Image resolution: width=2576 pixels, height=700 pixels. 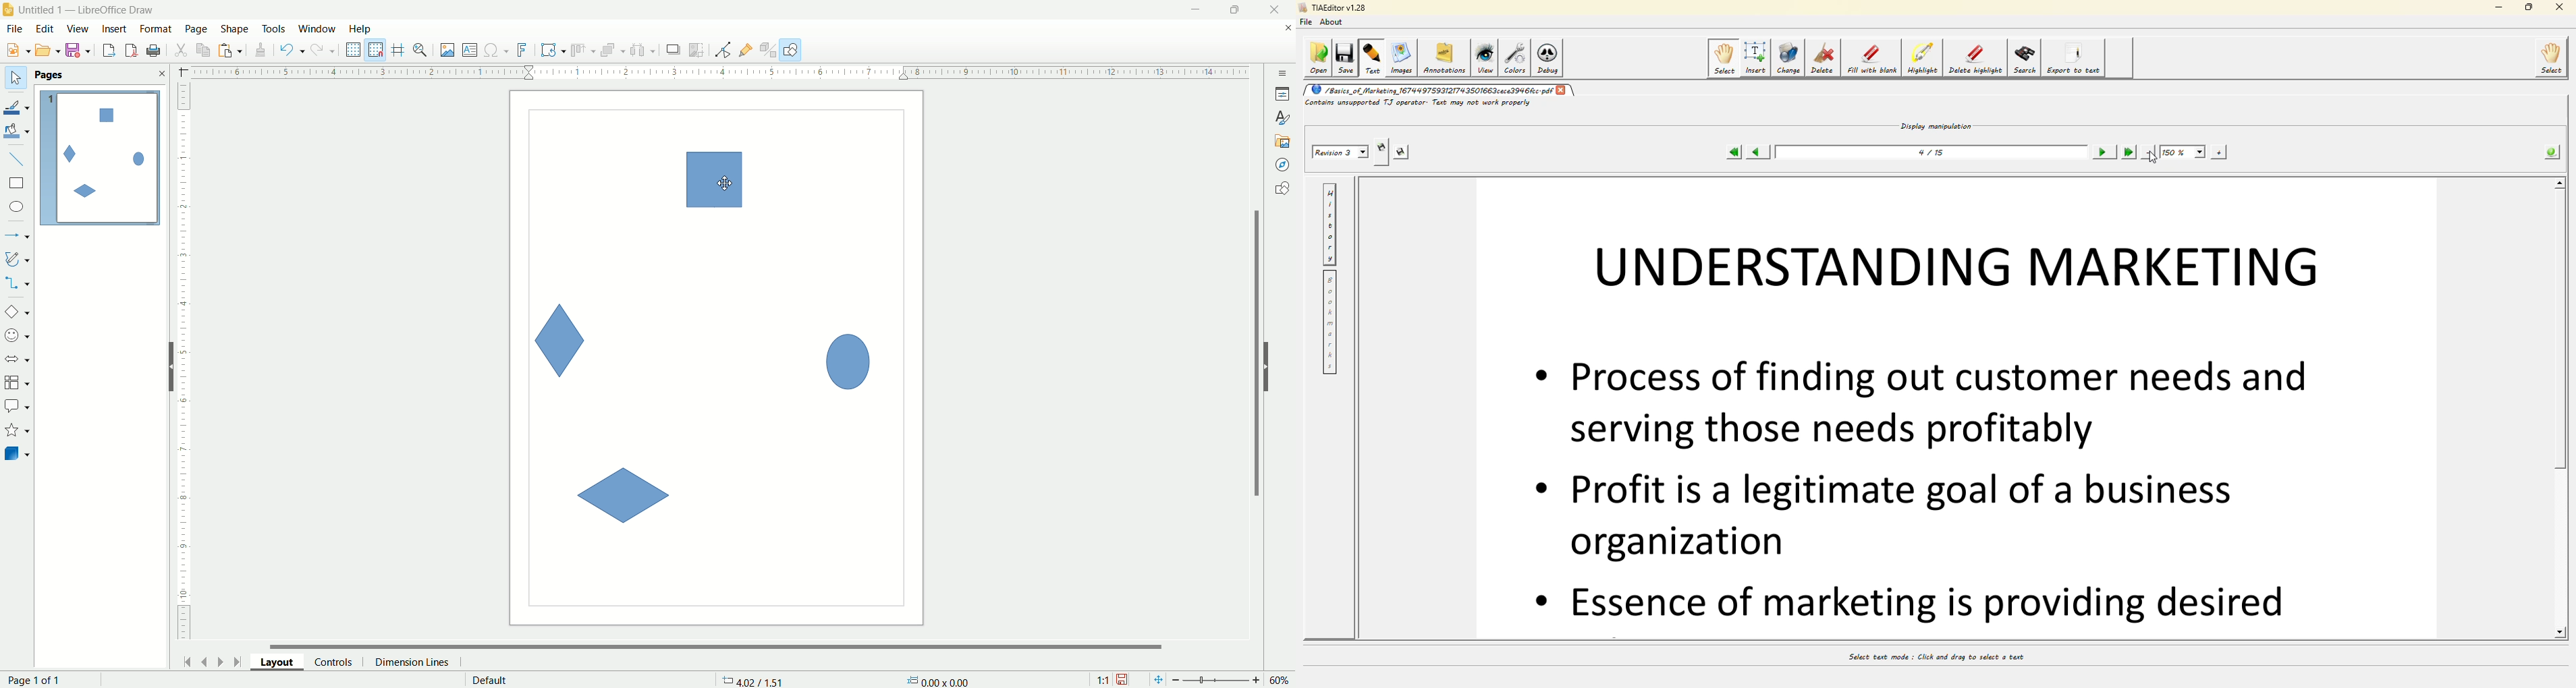 What do you see at coordinates (400, 50) in the screenshot?
I see `helplines` at bounding box center [400, 50].